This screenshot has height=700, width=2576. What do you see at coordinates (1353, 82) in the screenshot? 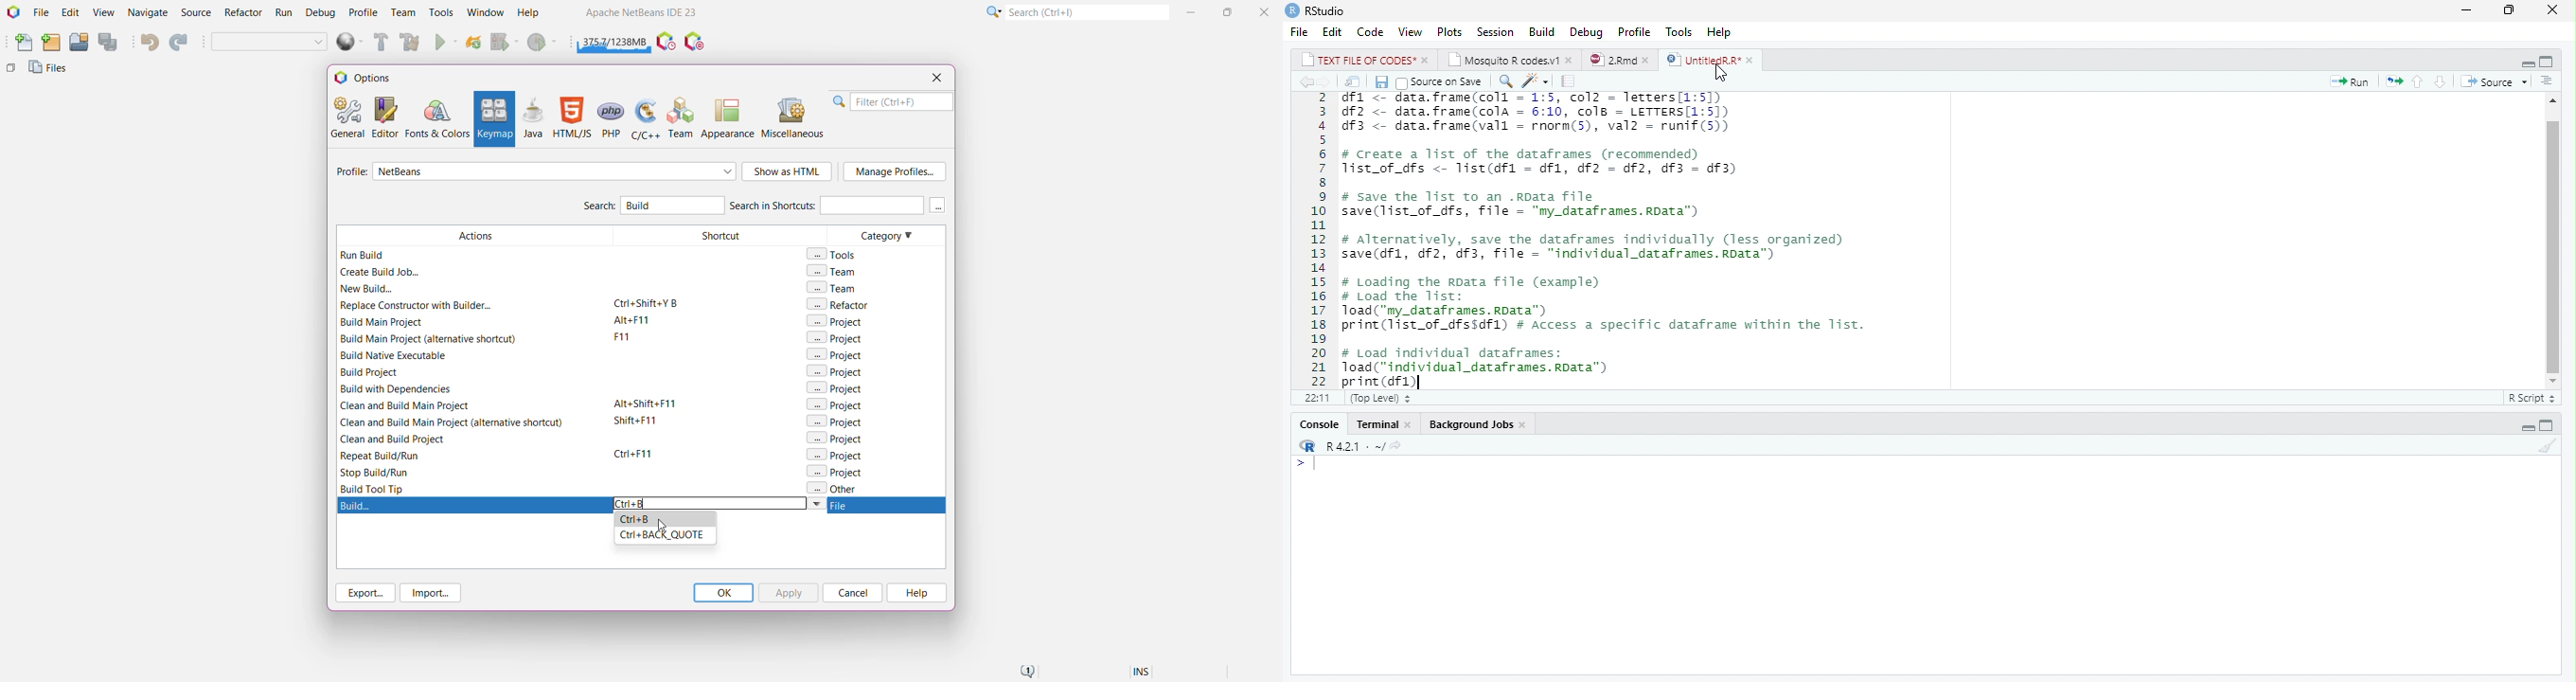
I see `Open in new window` at bounding box center [1353, 82].